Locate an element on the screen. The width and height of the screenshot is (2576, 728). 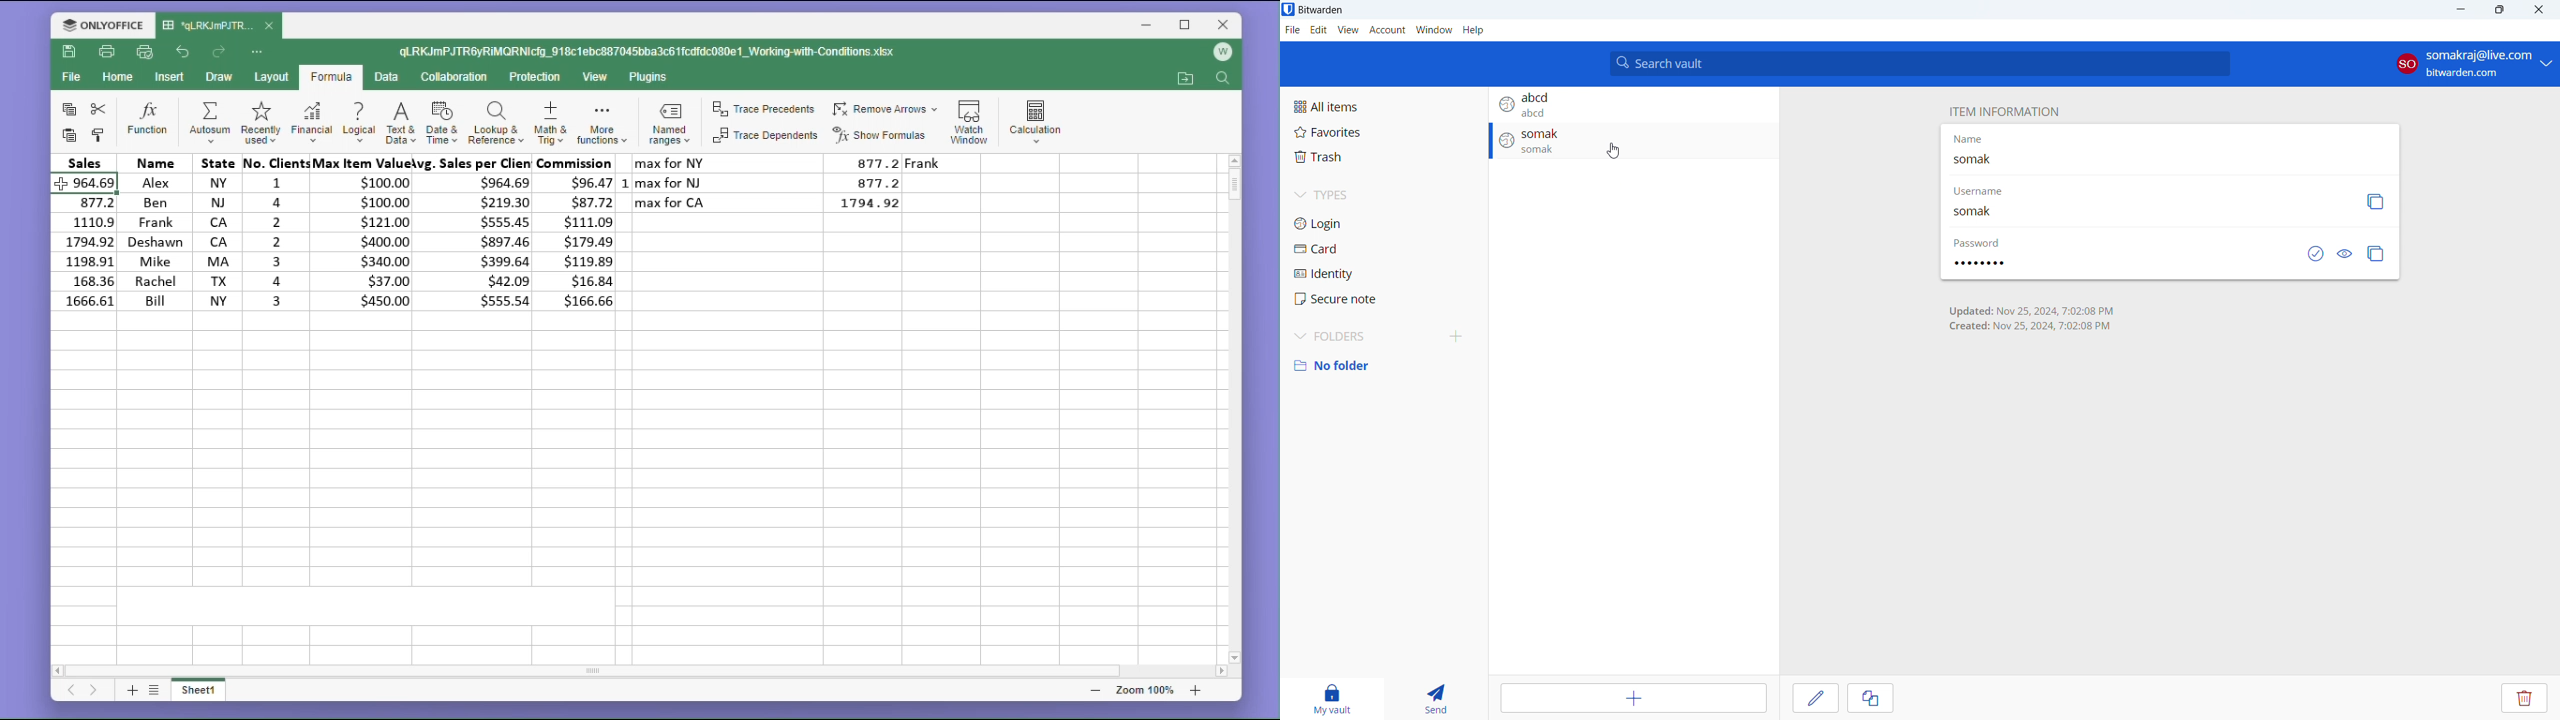
layout is located at coordinates (270, 78).